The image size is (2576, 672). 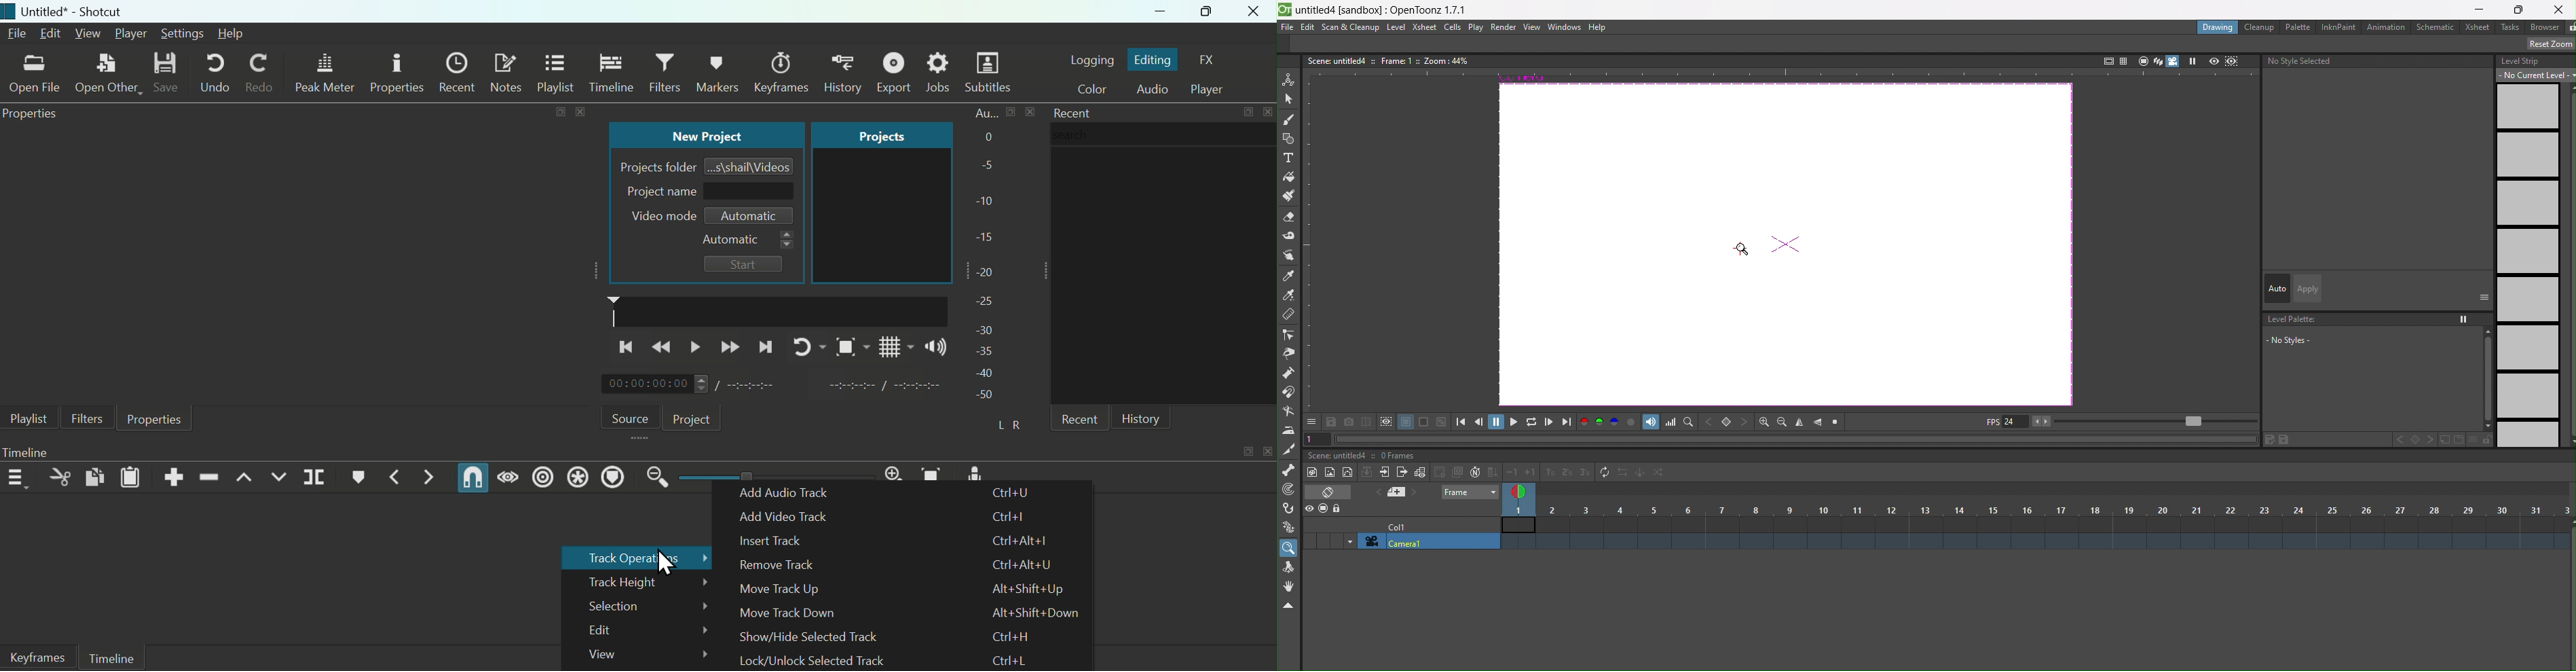 I want to click on 00:00:00:00, so click(x=655, y=384).